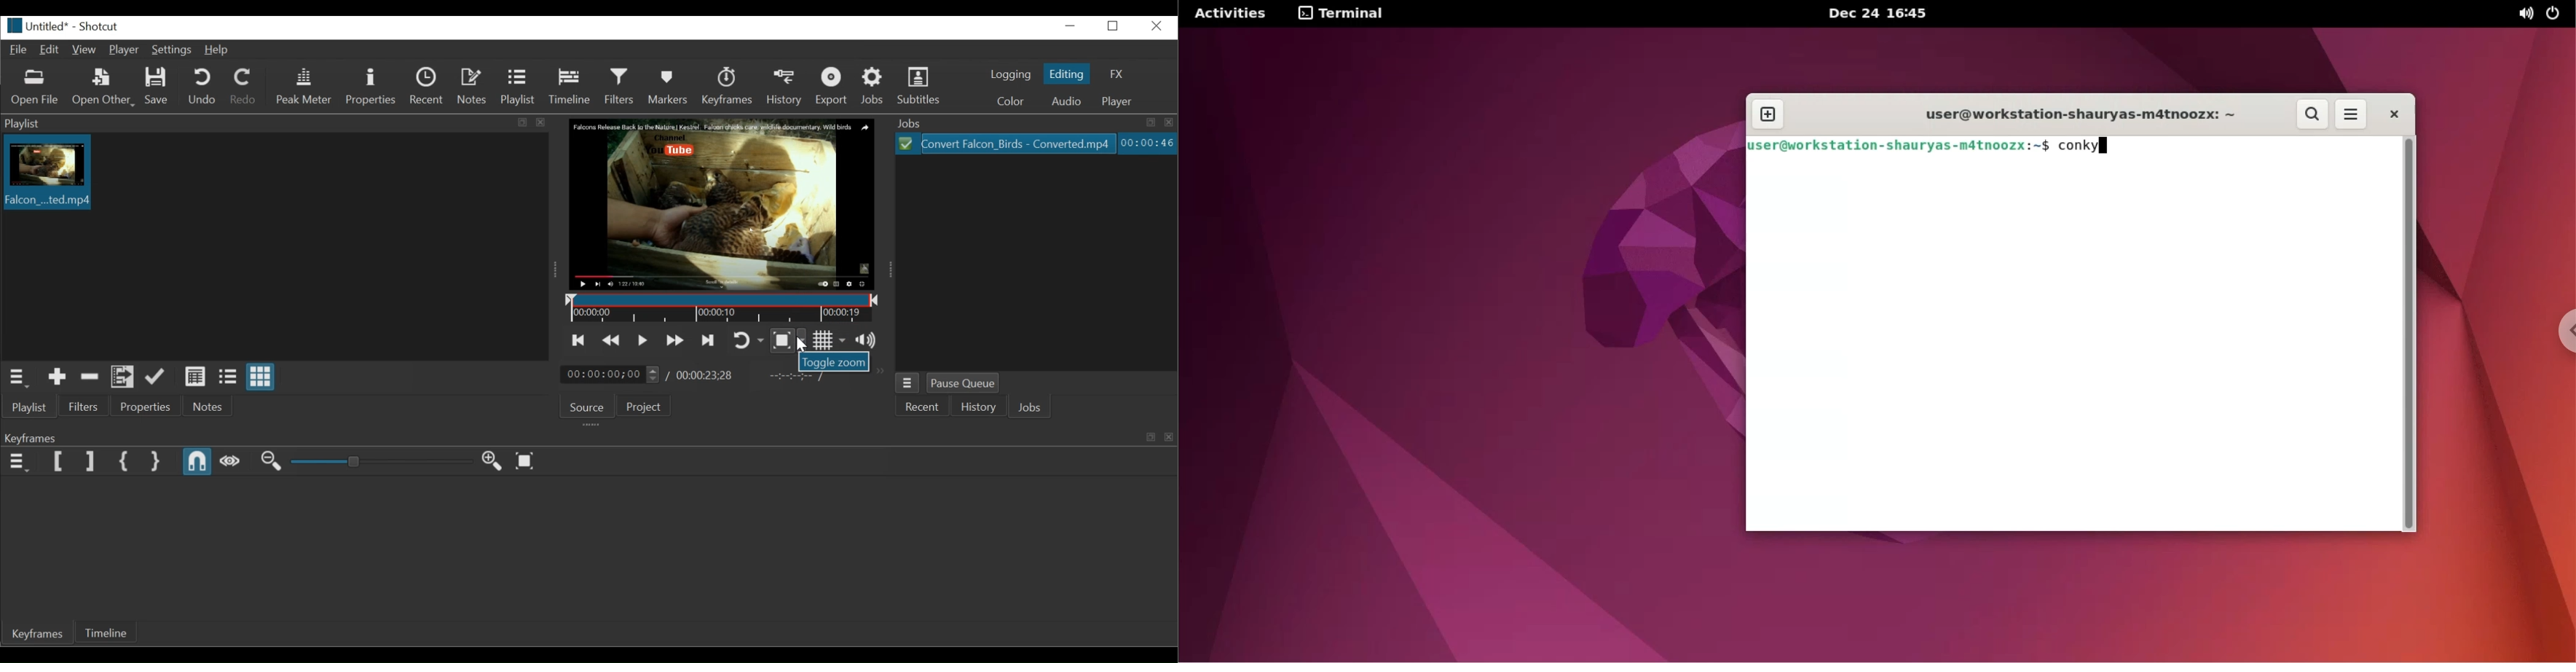 The height and width of the screenshot is (672, 2576). Describe the element at coordinates (1029, 406) in the screenshot. I see `Jobs` at that location.